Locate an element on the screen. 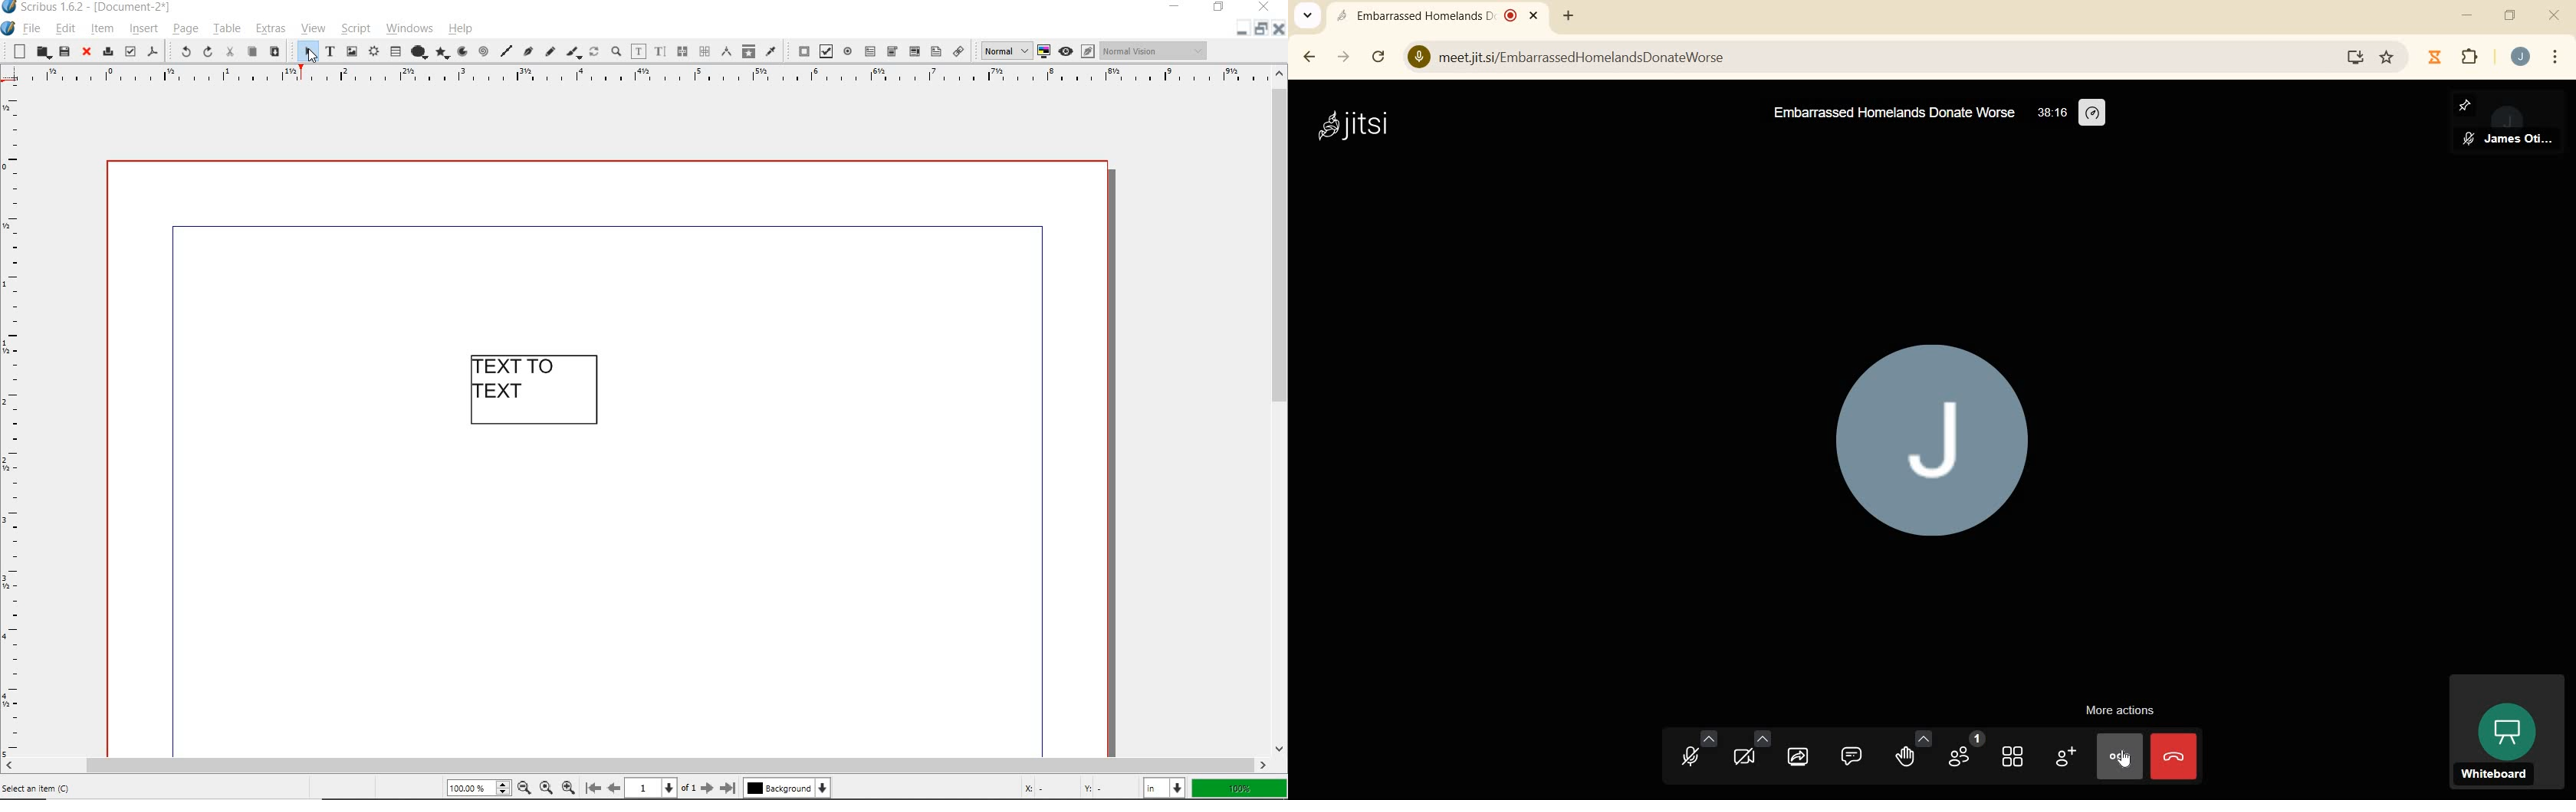 This screenshot has height=812, width=2576. visual appearance of display is located at coordinates (1153, 51).